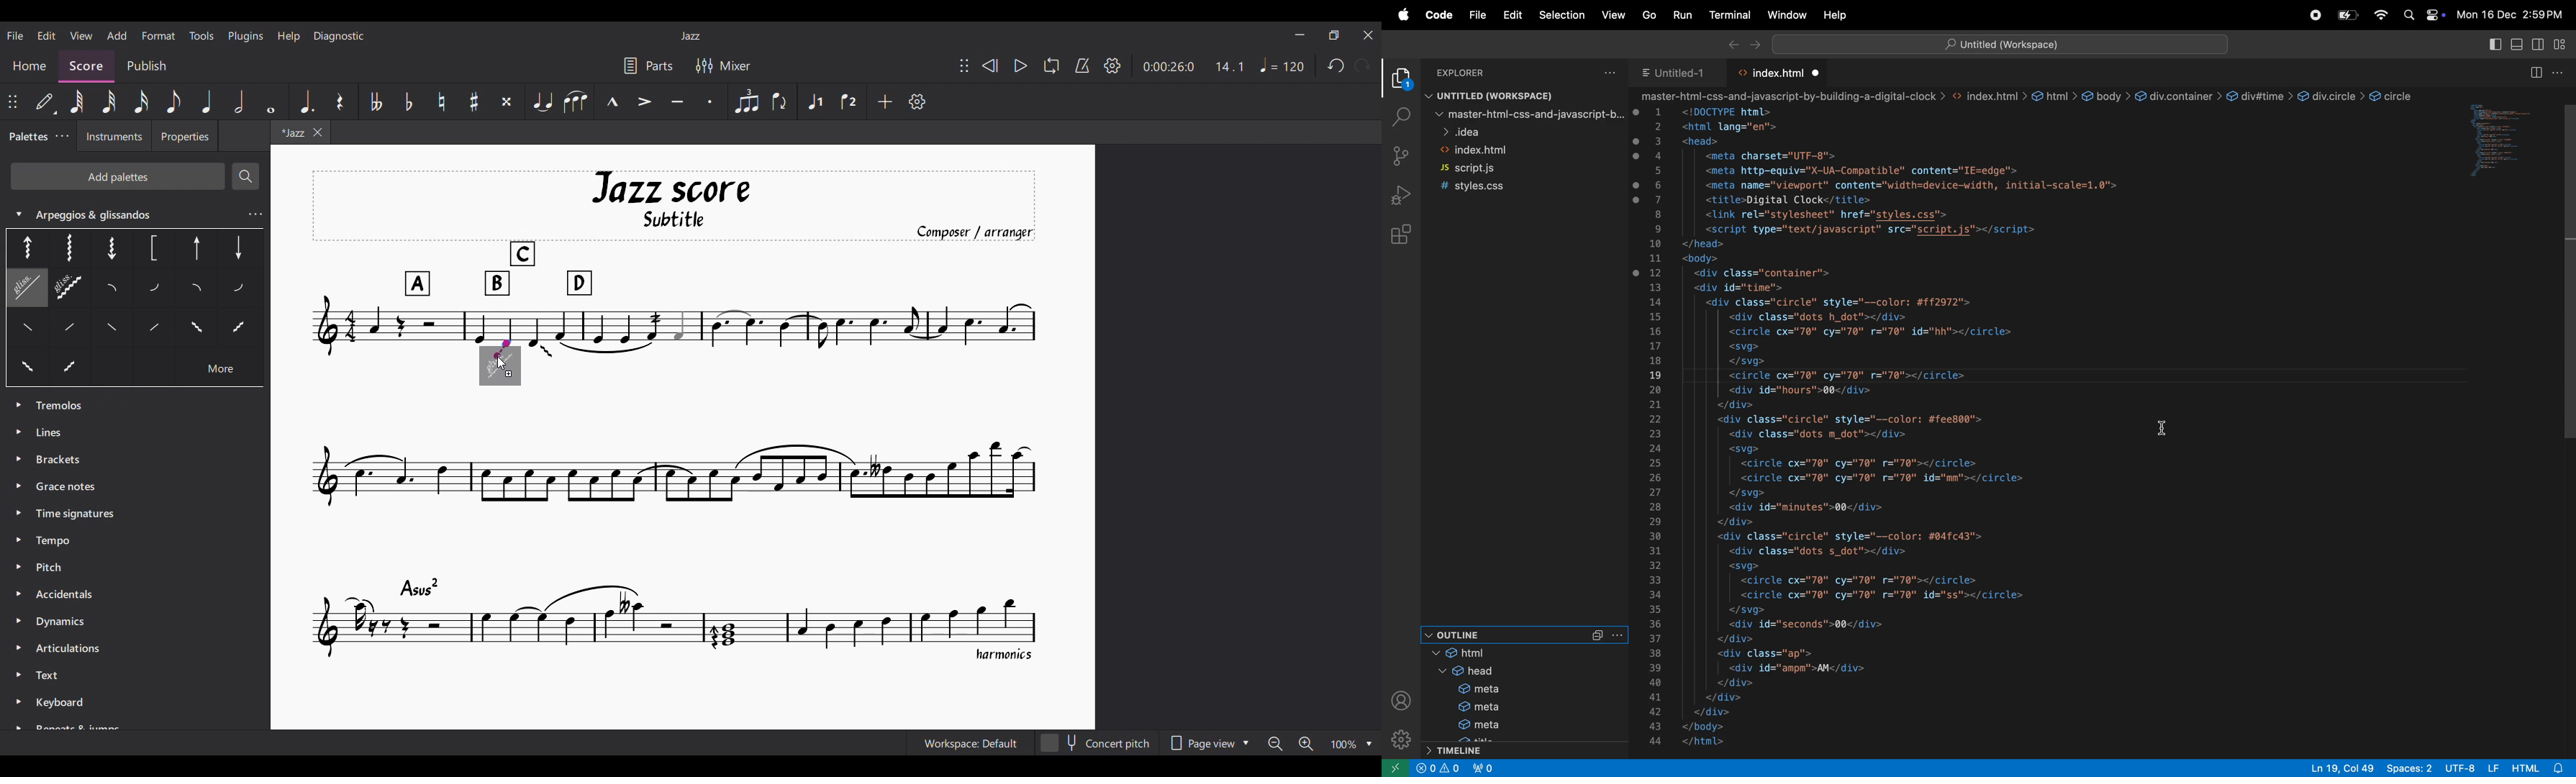  I want to click on Toggle double flat, so click(376, 101).